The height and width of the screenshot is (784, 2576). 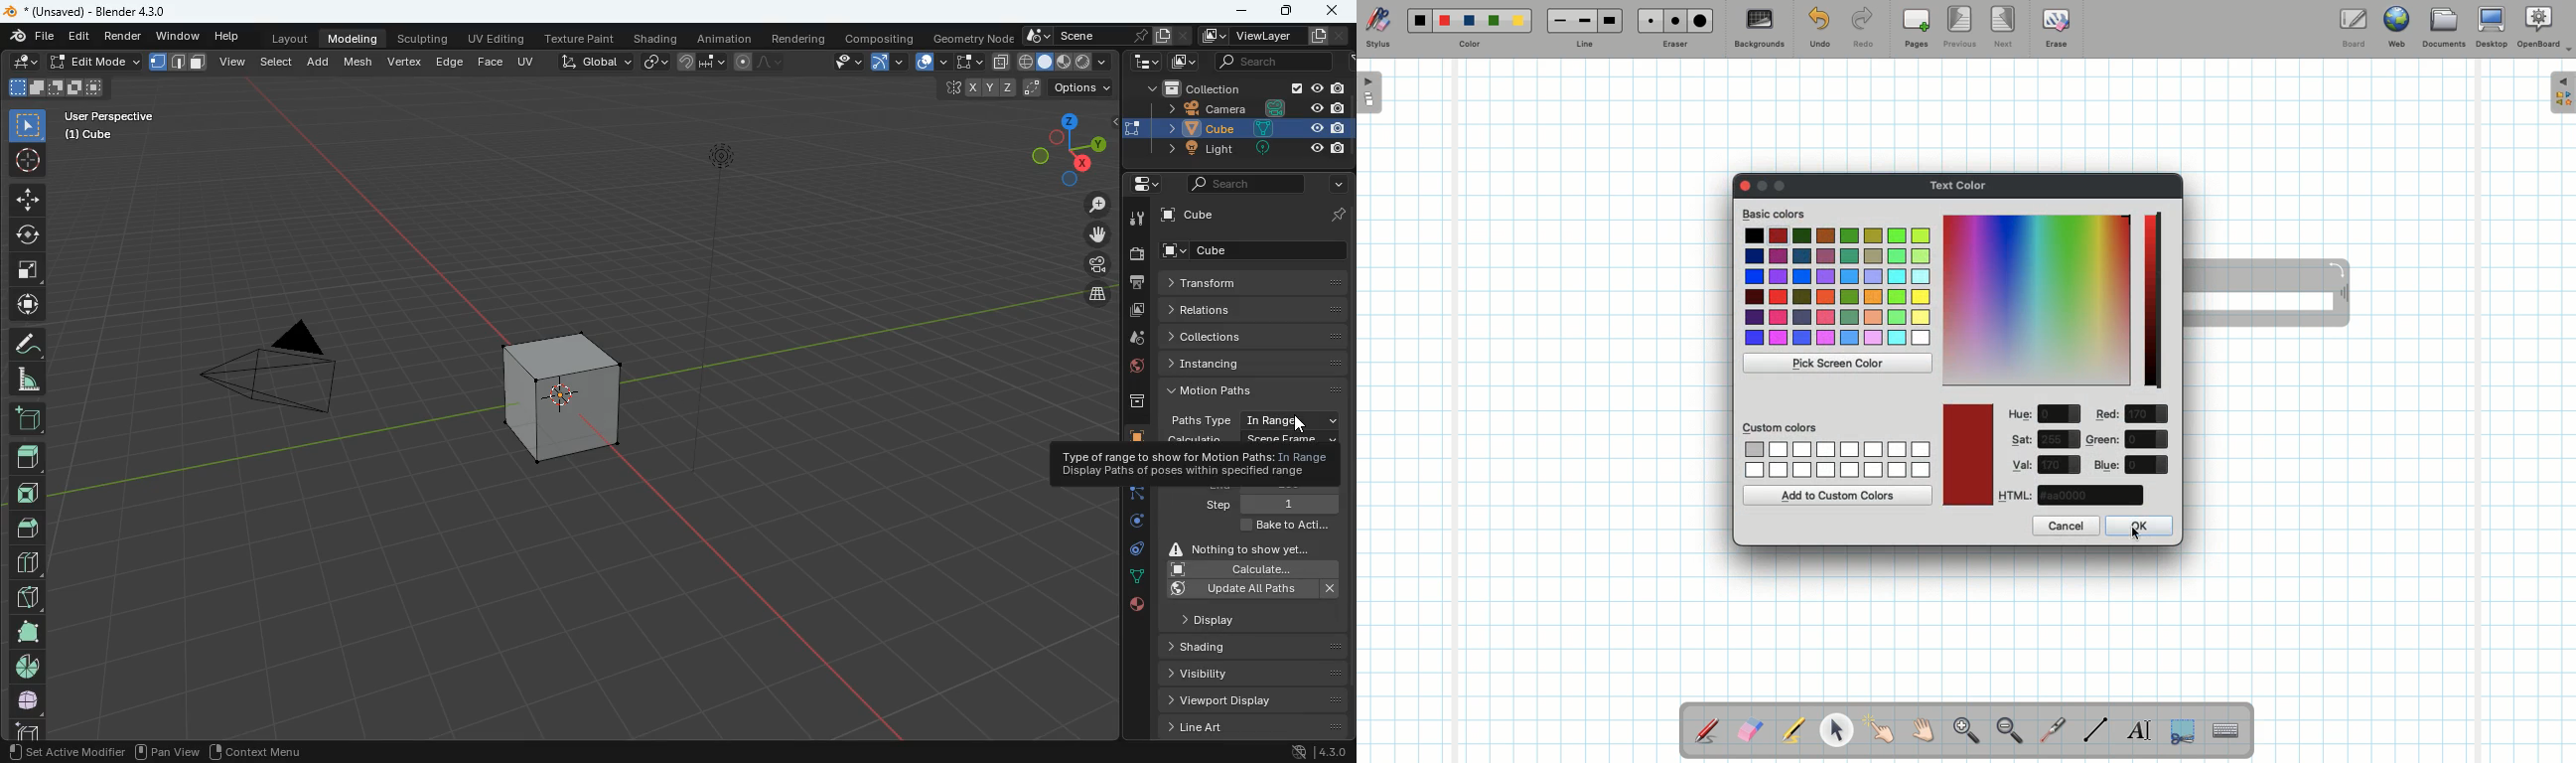 I want to click on Backgrounds, so click(x=1759, y=29).